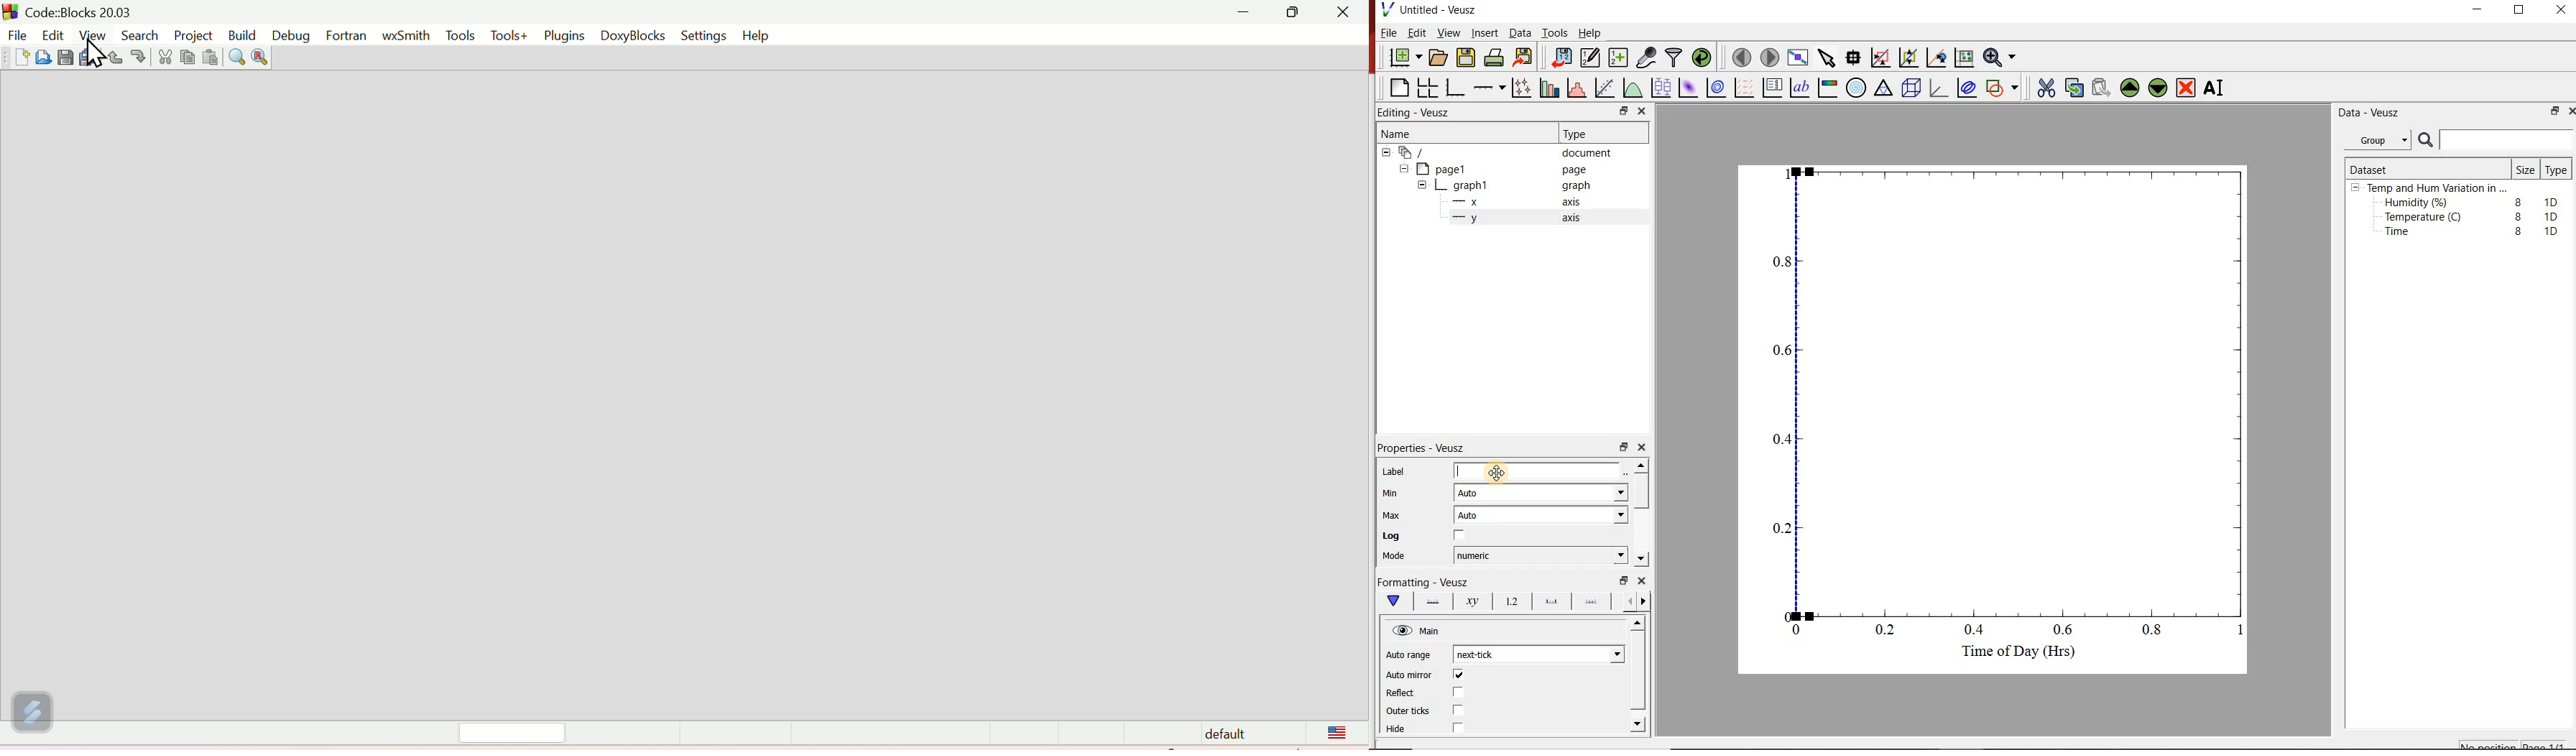 This screenshot has width=2576, height=756. Describe the element at coordinates (1385, 32) in the screenshot. I see `File` at that location.